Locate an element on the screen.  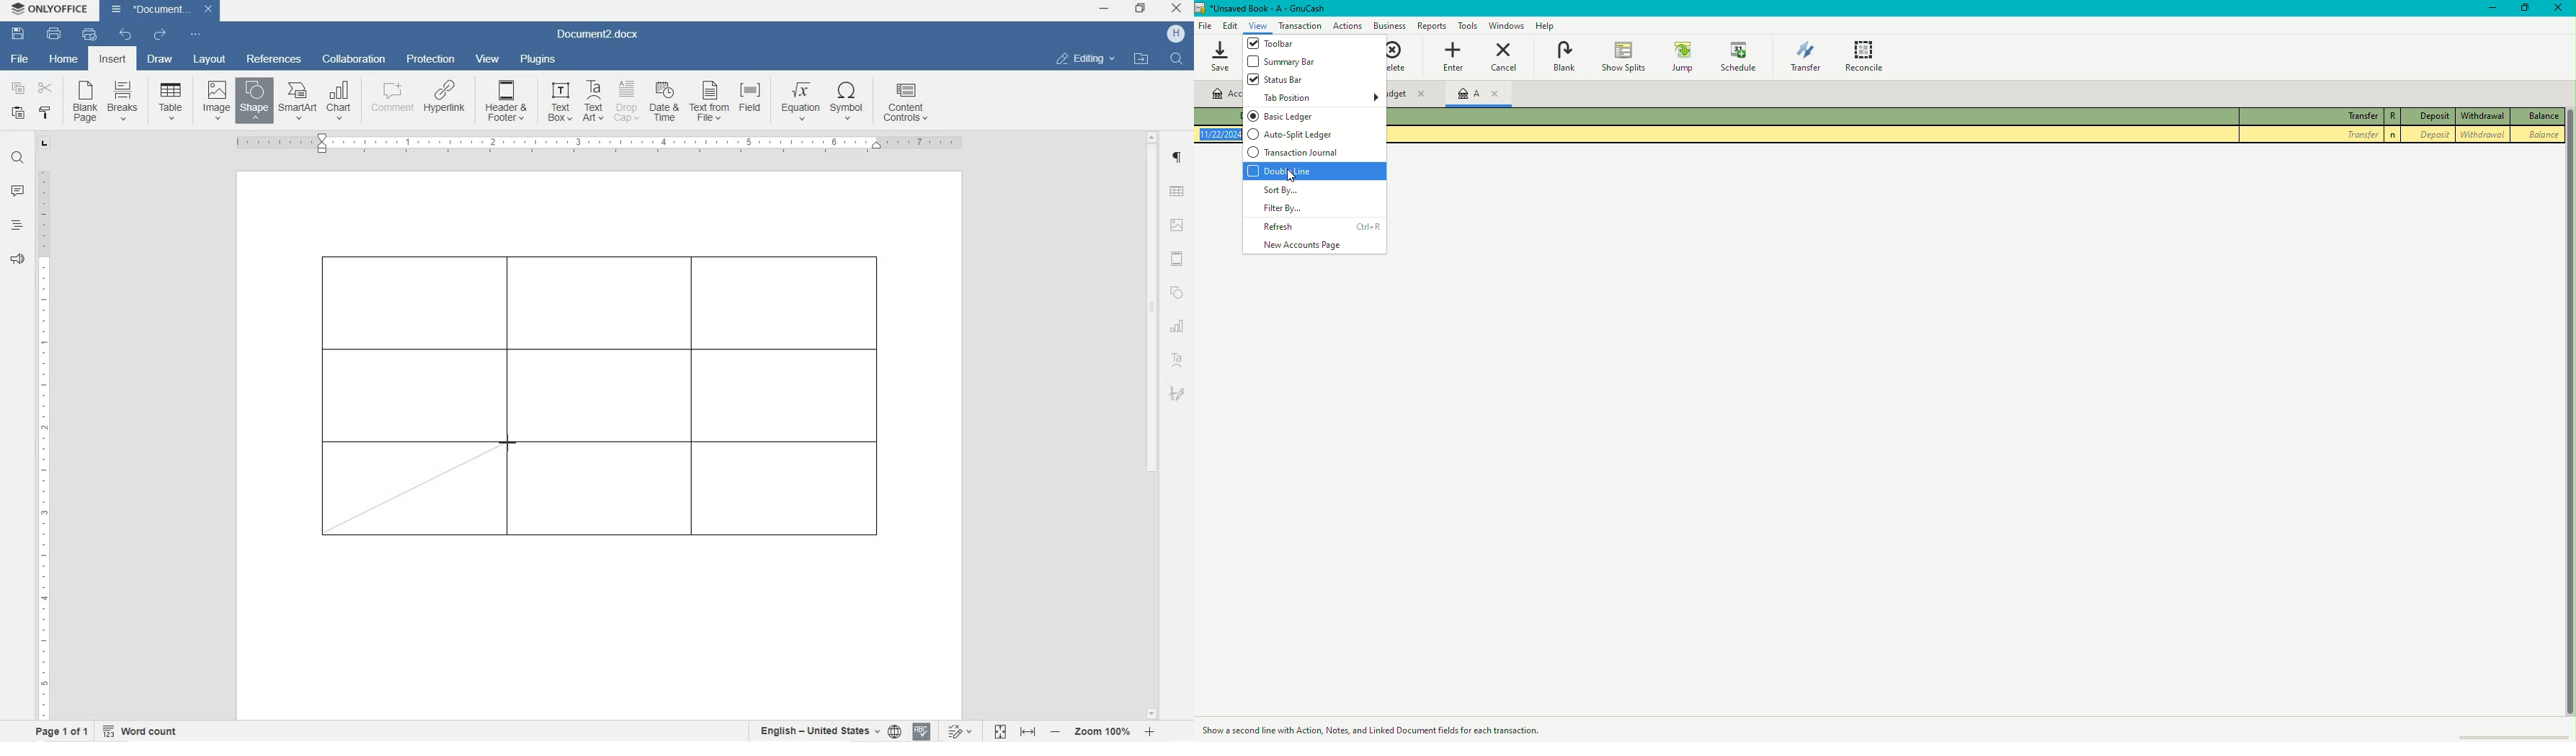
Document3.docx is located at coordinates (161, 11).